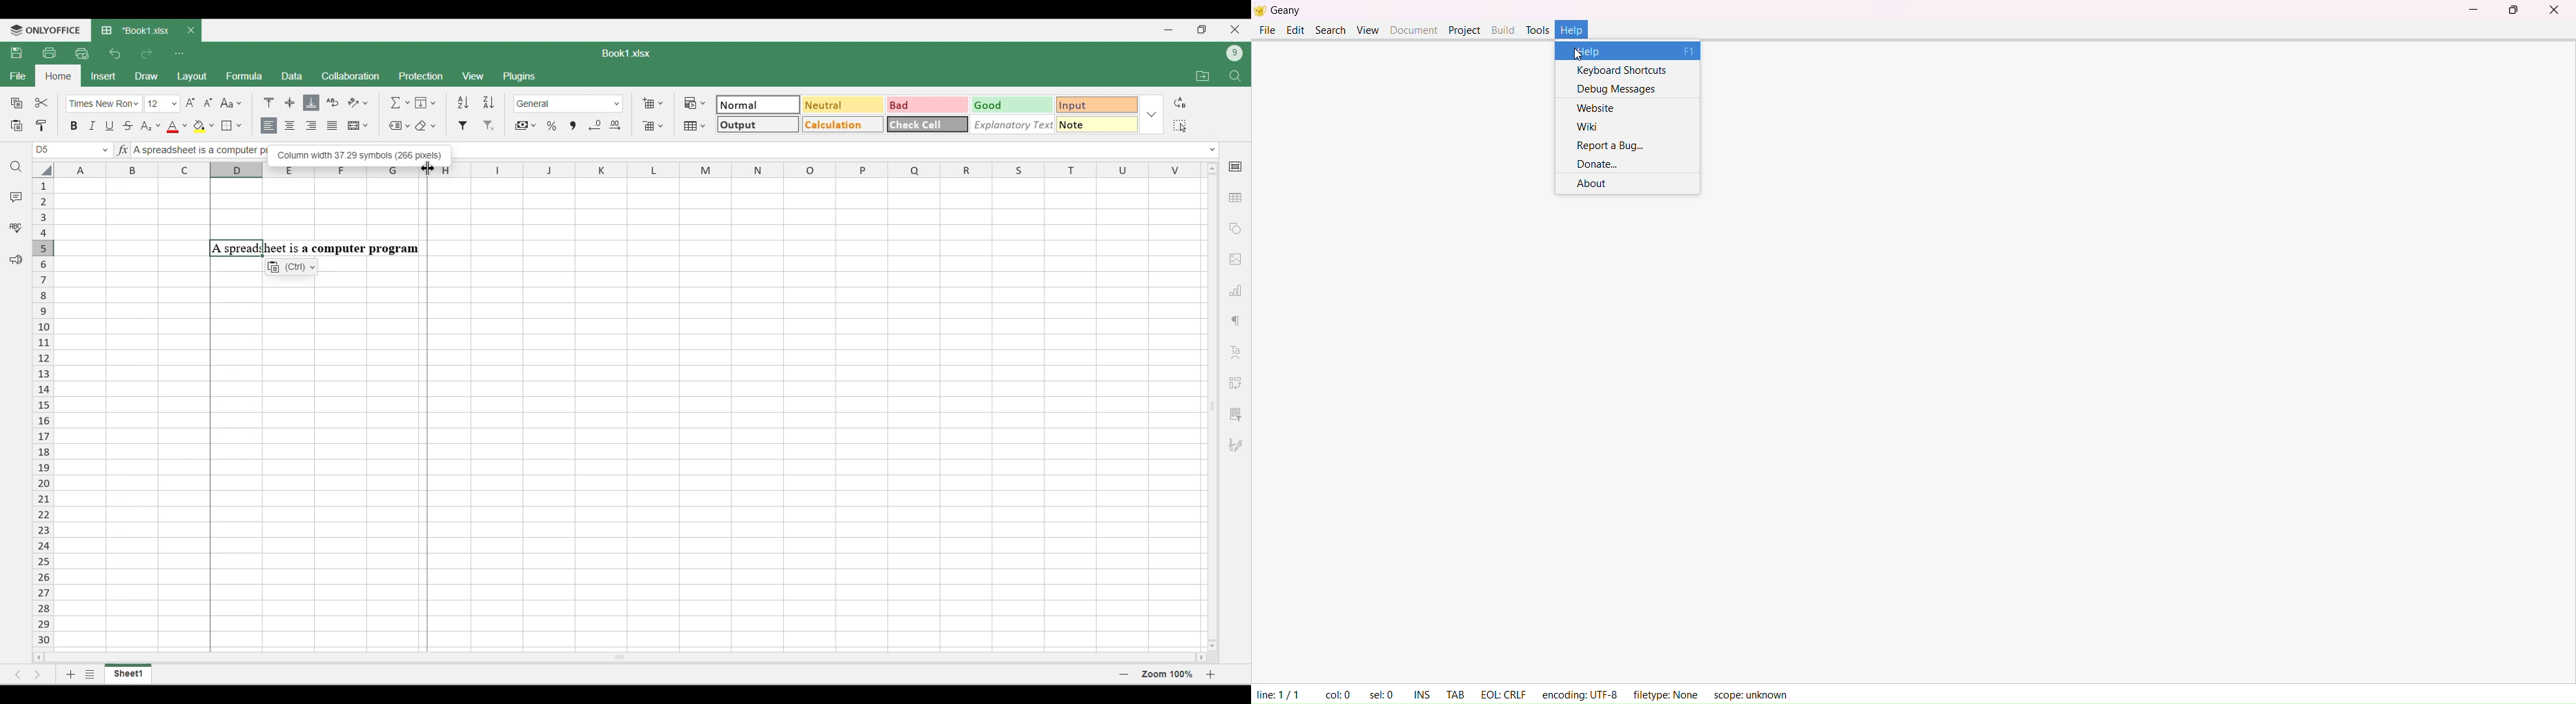  Describe the element at coordinates (476, 102) in the screenshot. I see `Sort options` at that location.